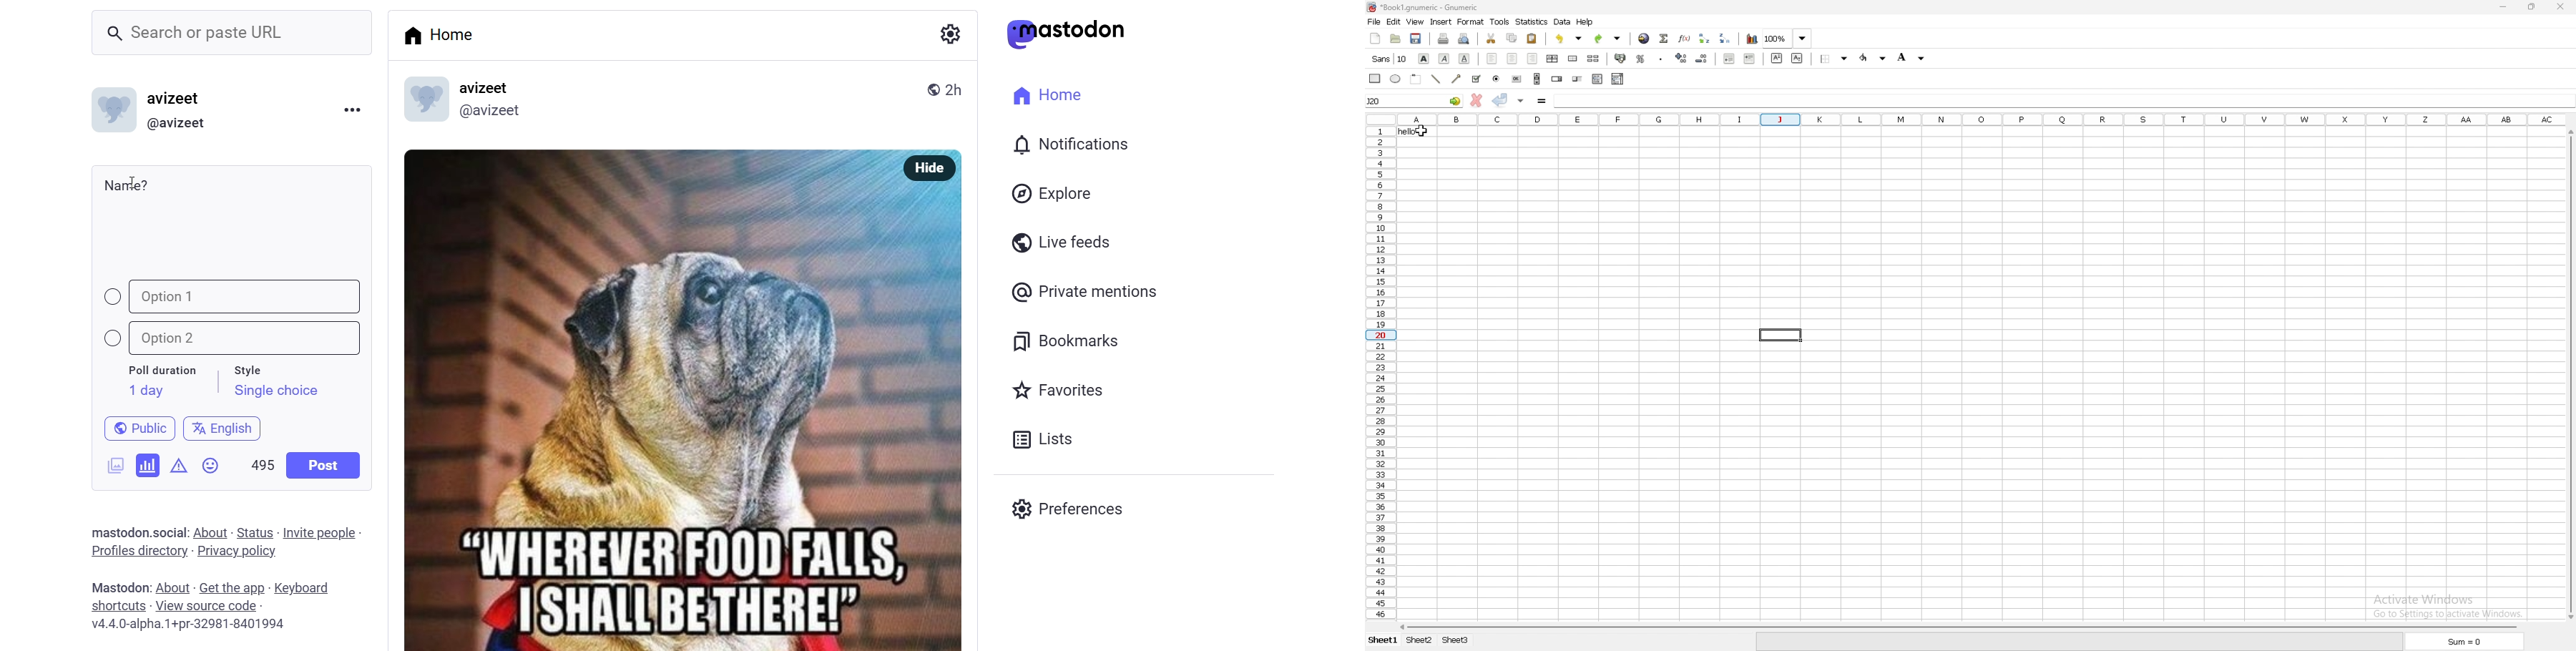 Image resolution: width=2576 pixels, height=672 pixels. Describe the element at coordinates (1497, 78) in the screenshot. I see `radio button` at that location.